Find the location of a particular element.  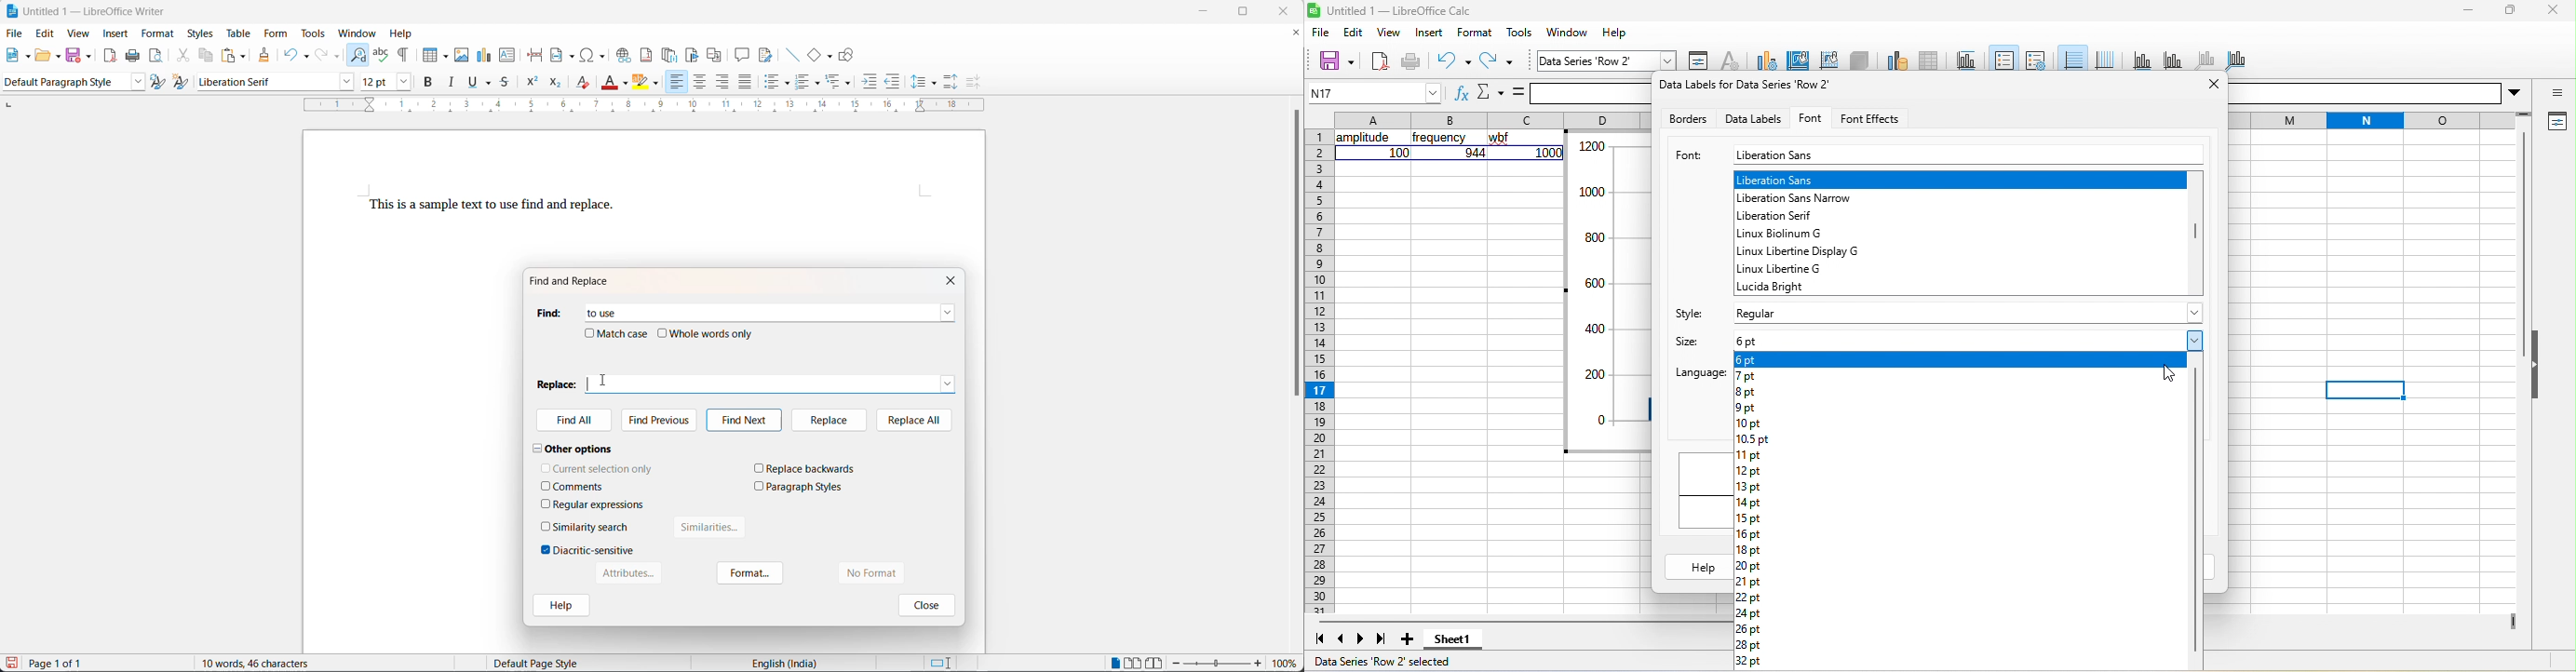

Data labels for data series row 2 is located at coordinates (1754, 84).